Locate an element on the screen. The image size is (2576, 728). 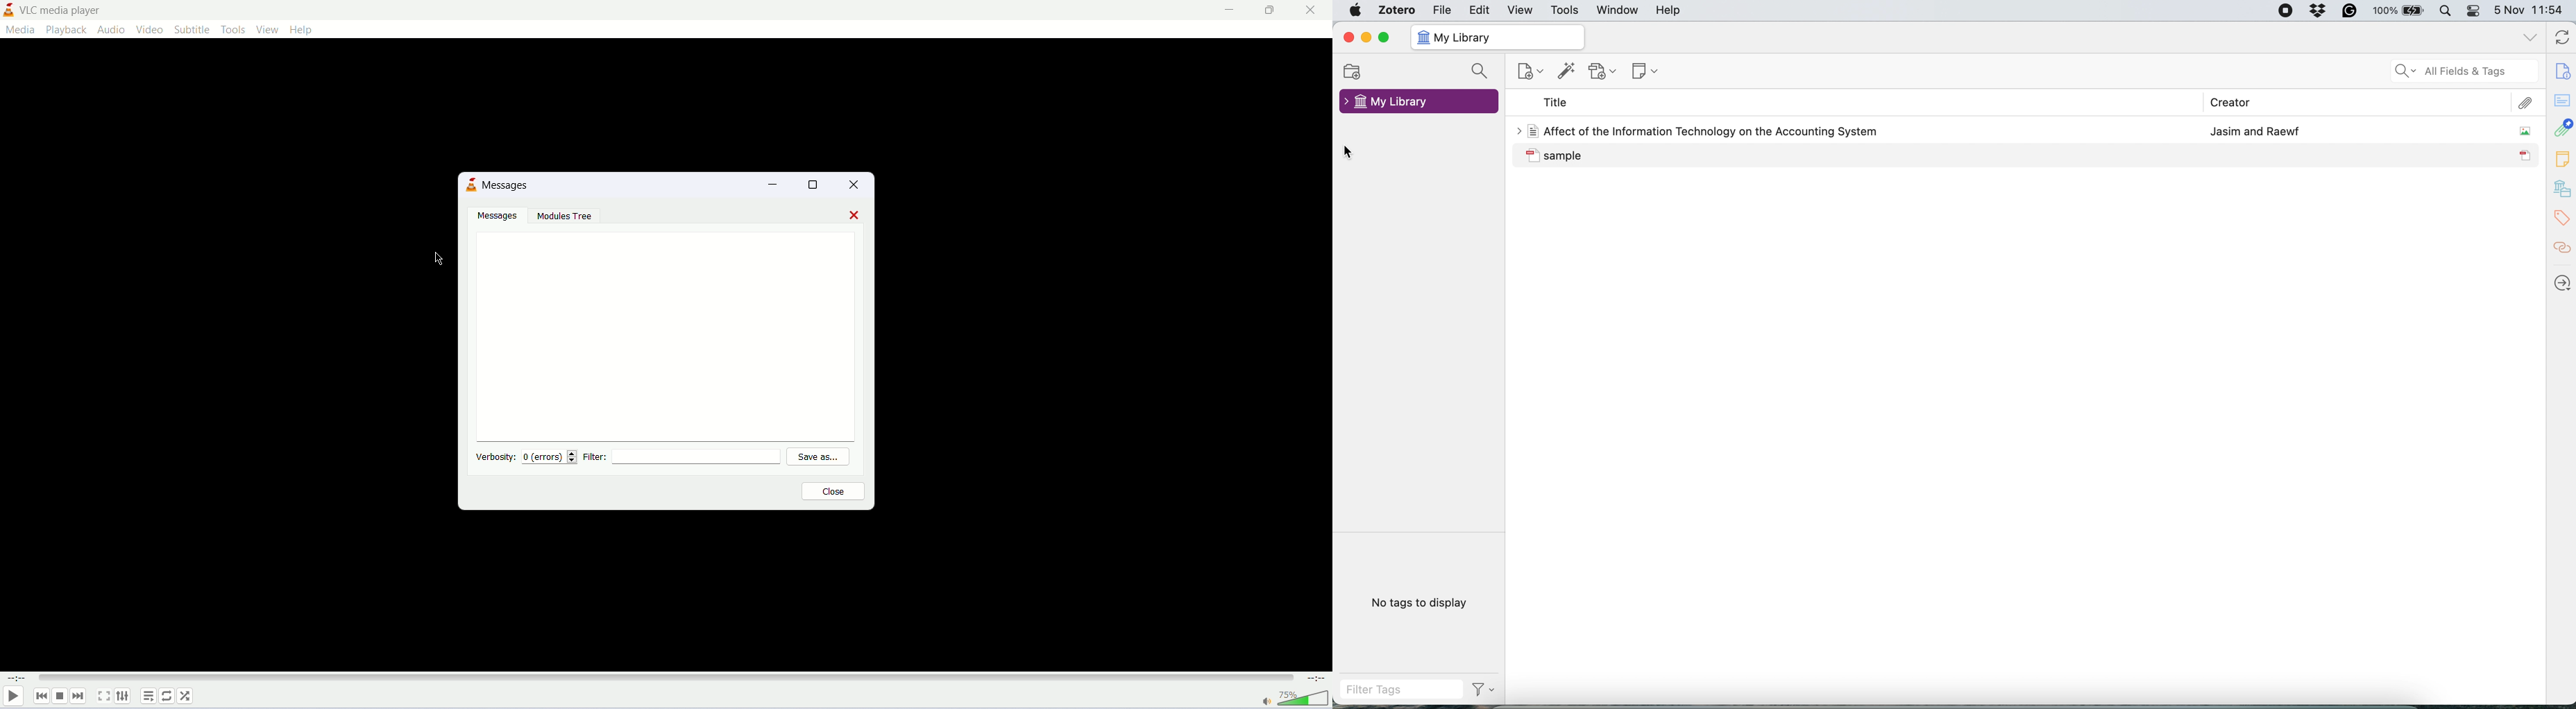
new collection is located at coordinates (1353, 71).